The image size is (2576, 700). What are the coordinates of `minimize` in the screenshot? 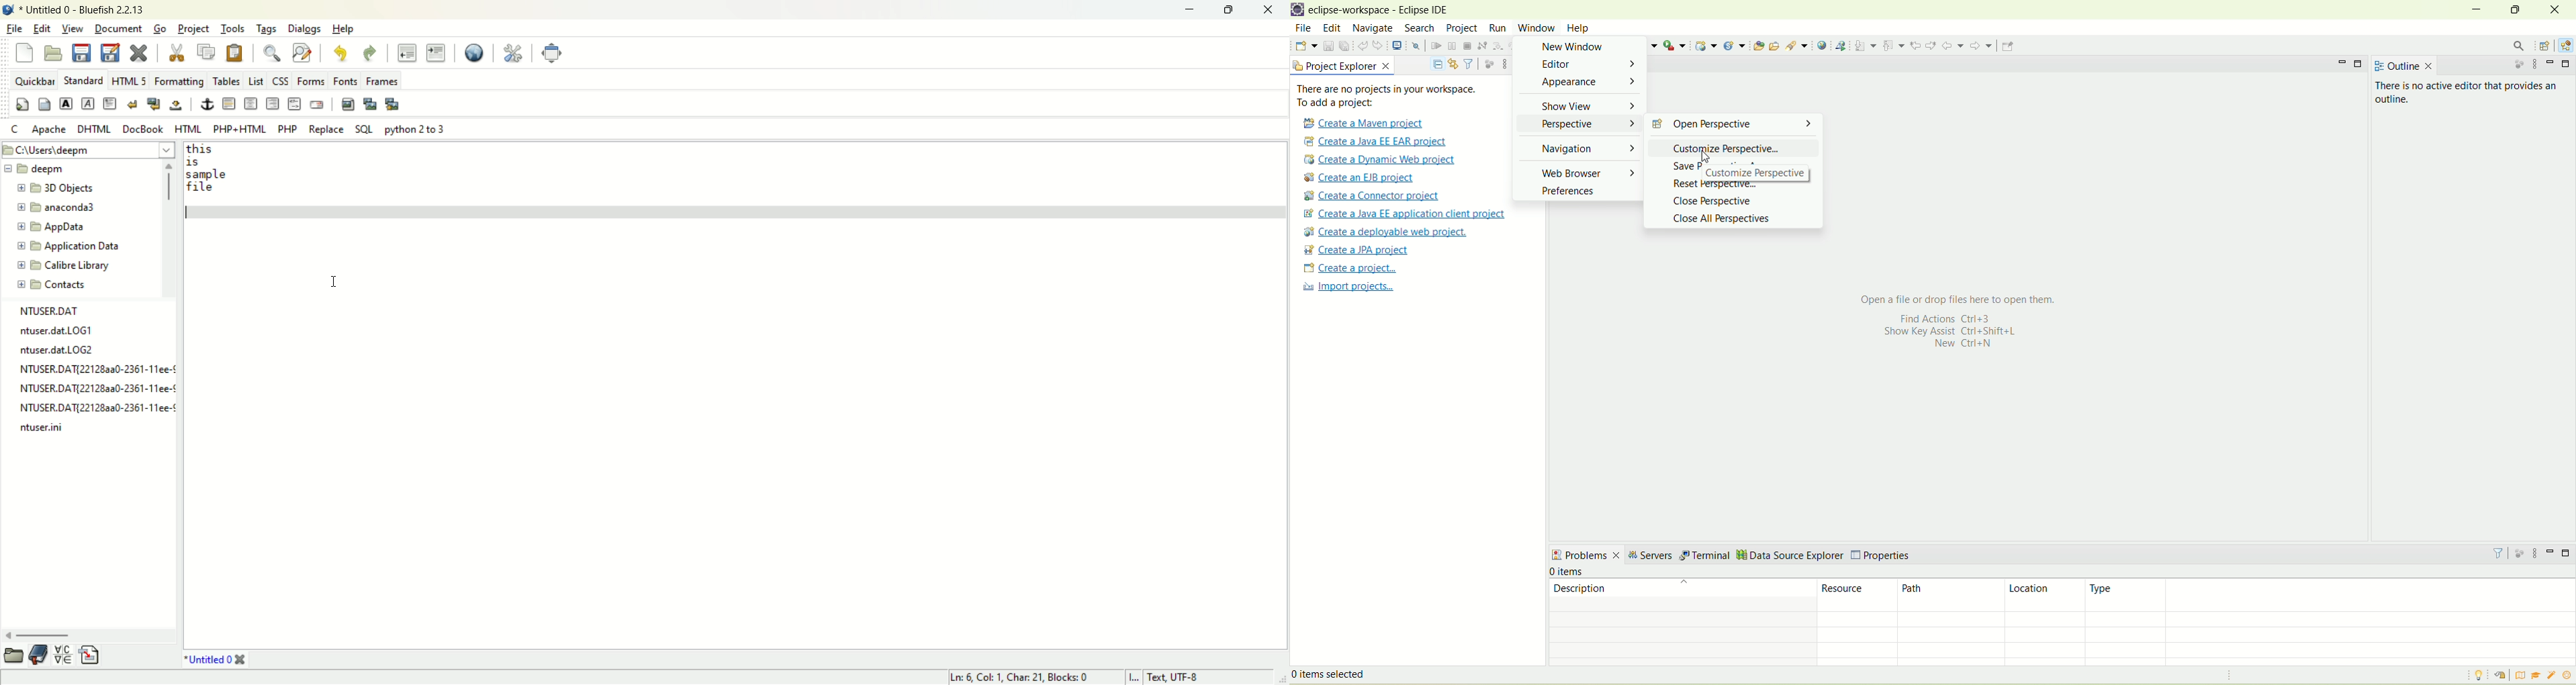 It's located at (2340, 62).